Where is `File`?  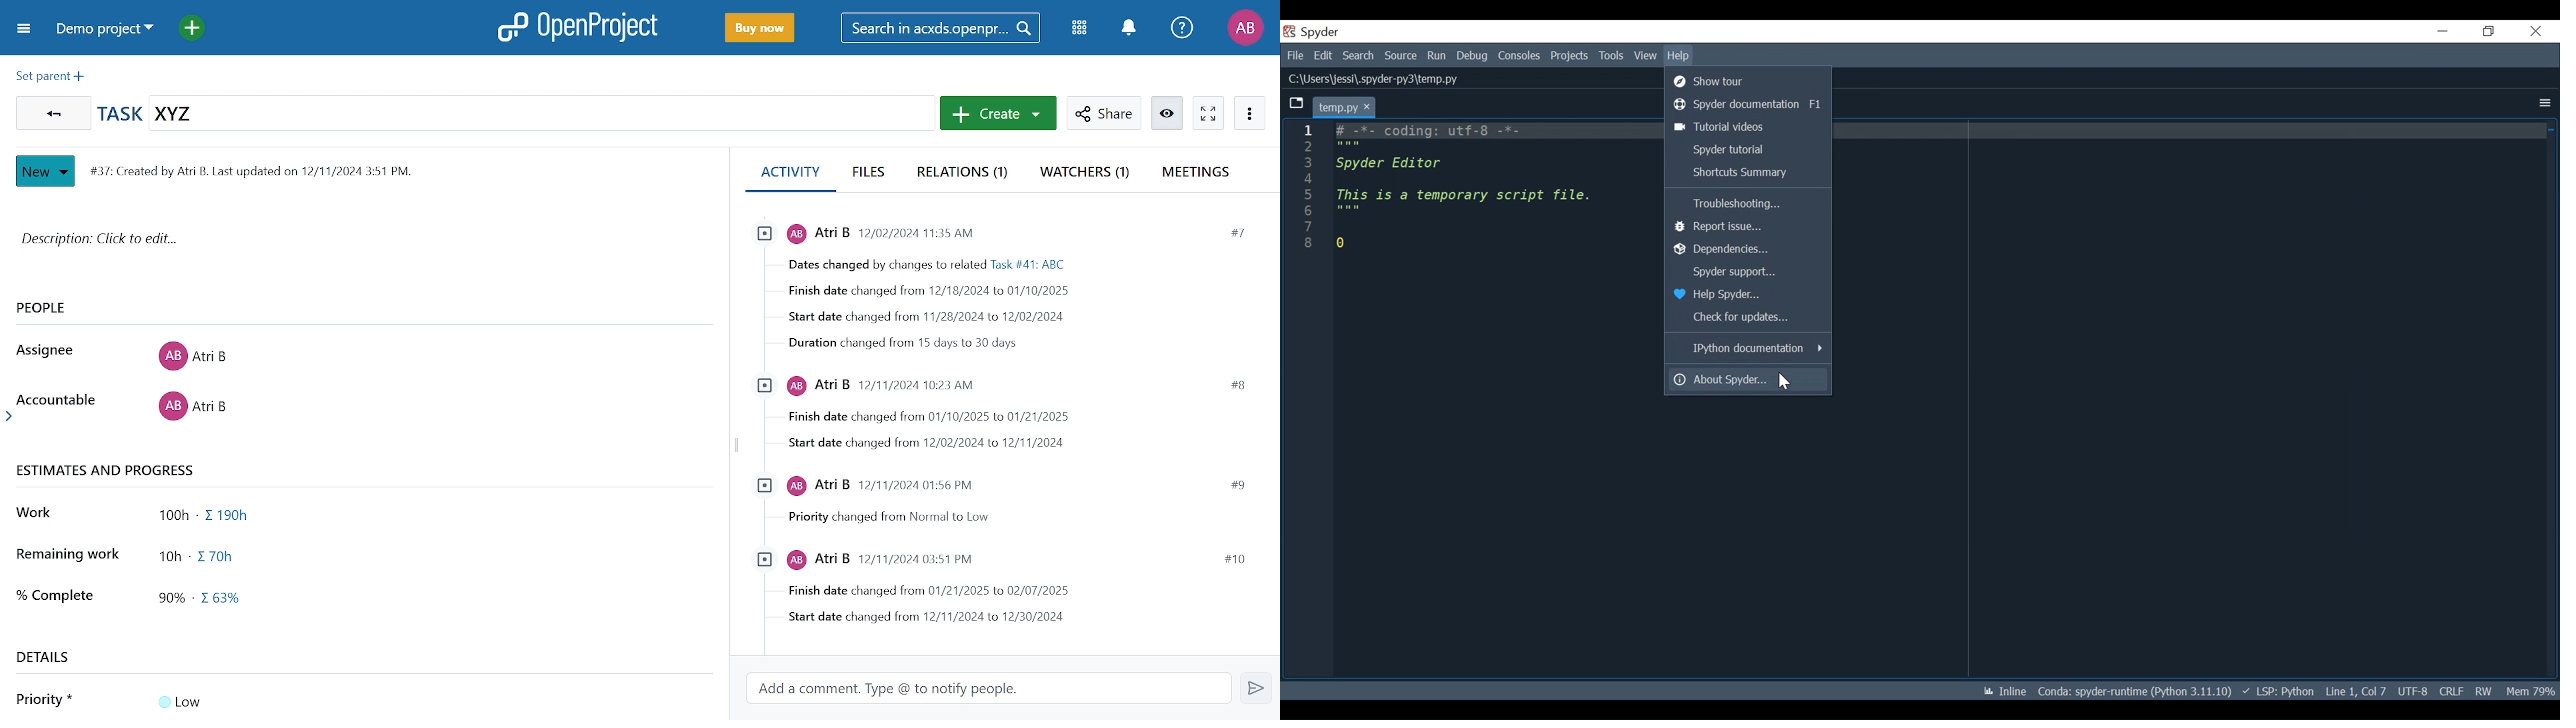
File is located at coordinates (1293, 54).